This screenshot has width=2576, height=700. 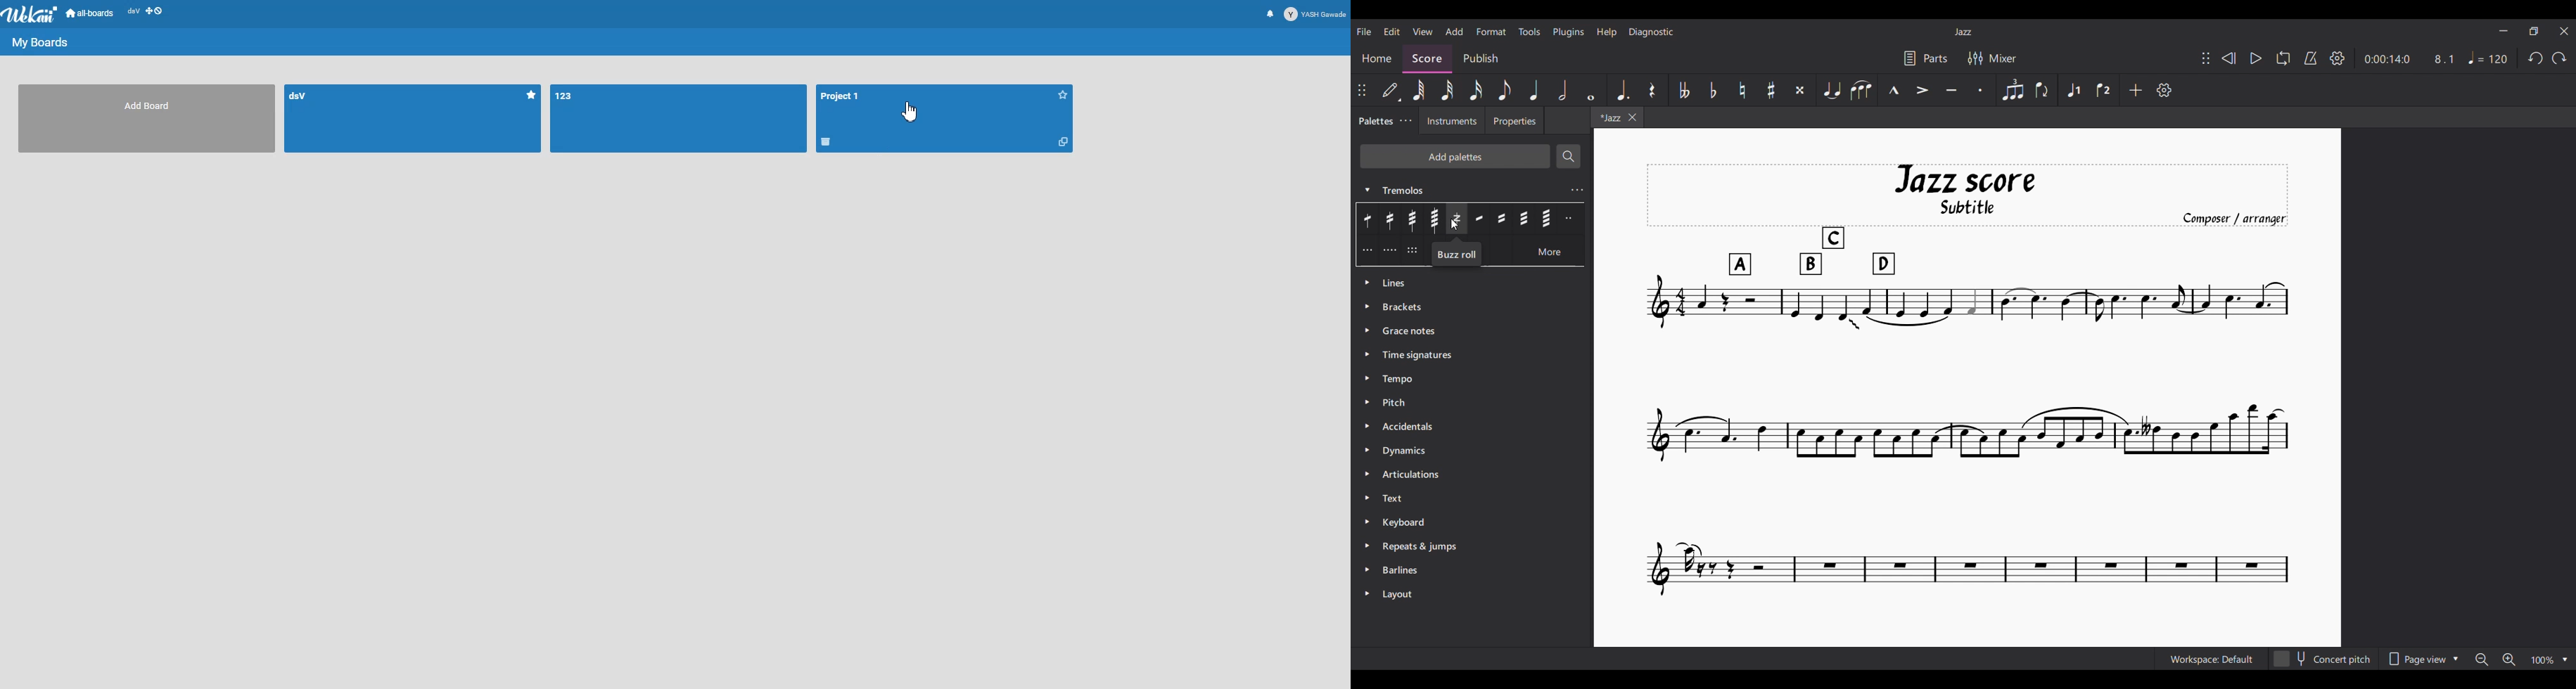 What do you see at coordinates (1470, 498) in the screenshot?
I see `Text` at bounding box center [1470, 498].